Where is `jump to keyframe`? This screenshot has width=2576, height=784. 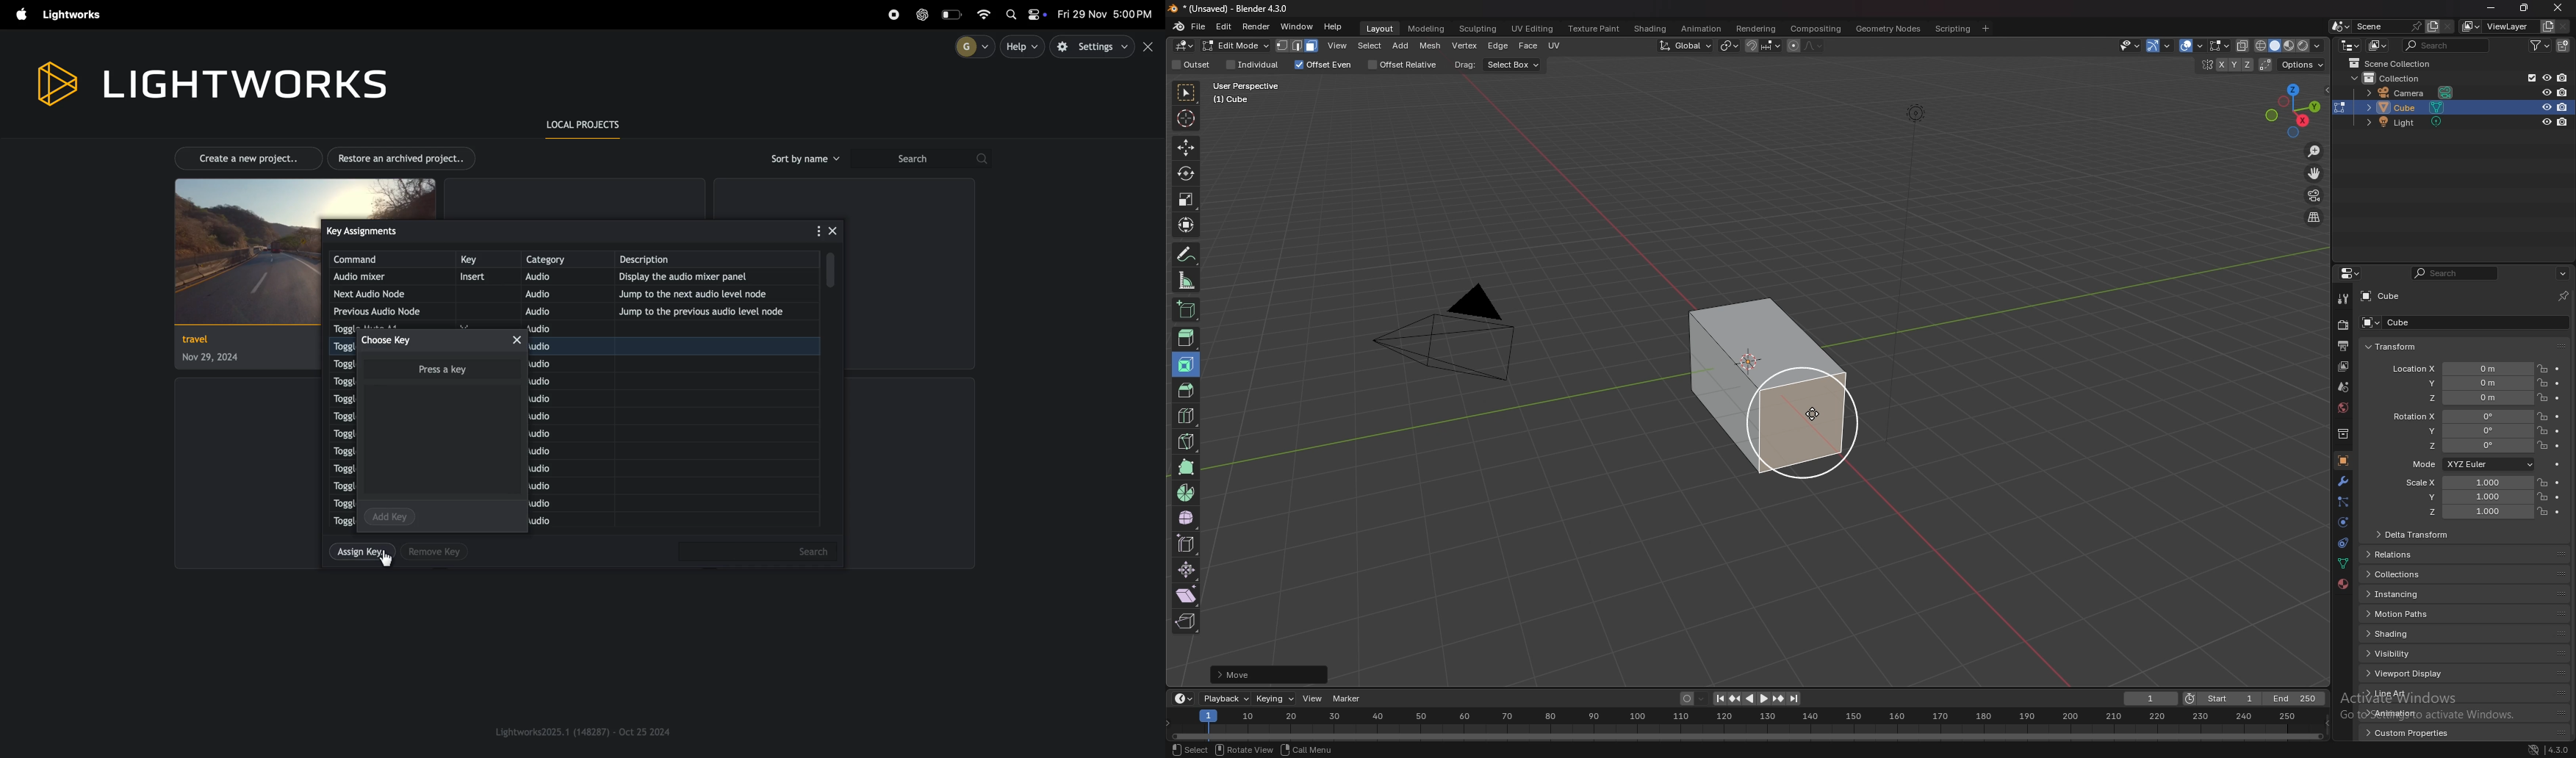
jump to keyframe is located at coordinates (1735, 699).